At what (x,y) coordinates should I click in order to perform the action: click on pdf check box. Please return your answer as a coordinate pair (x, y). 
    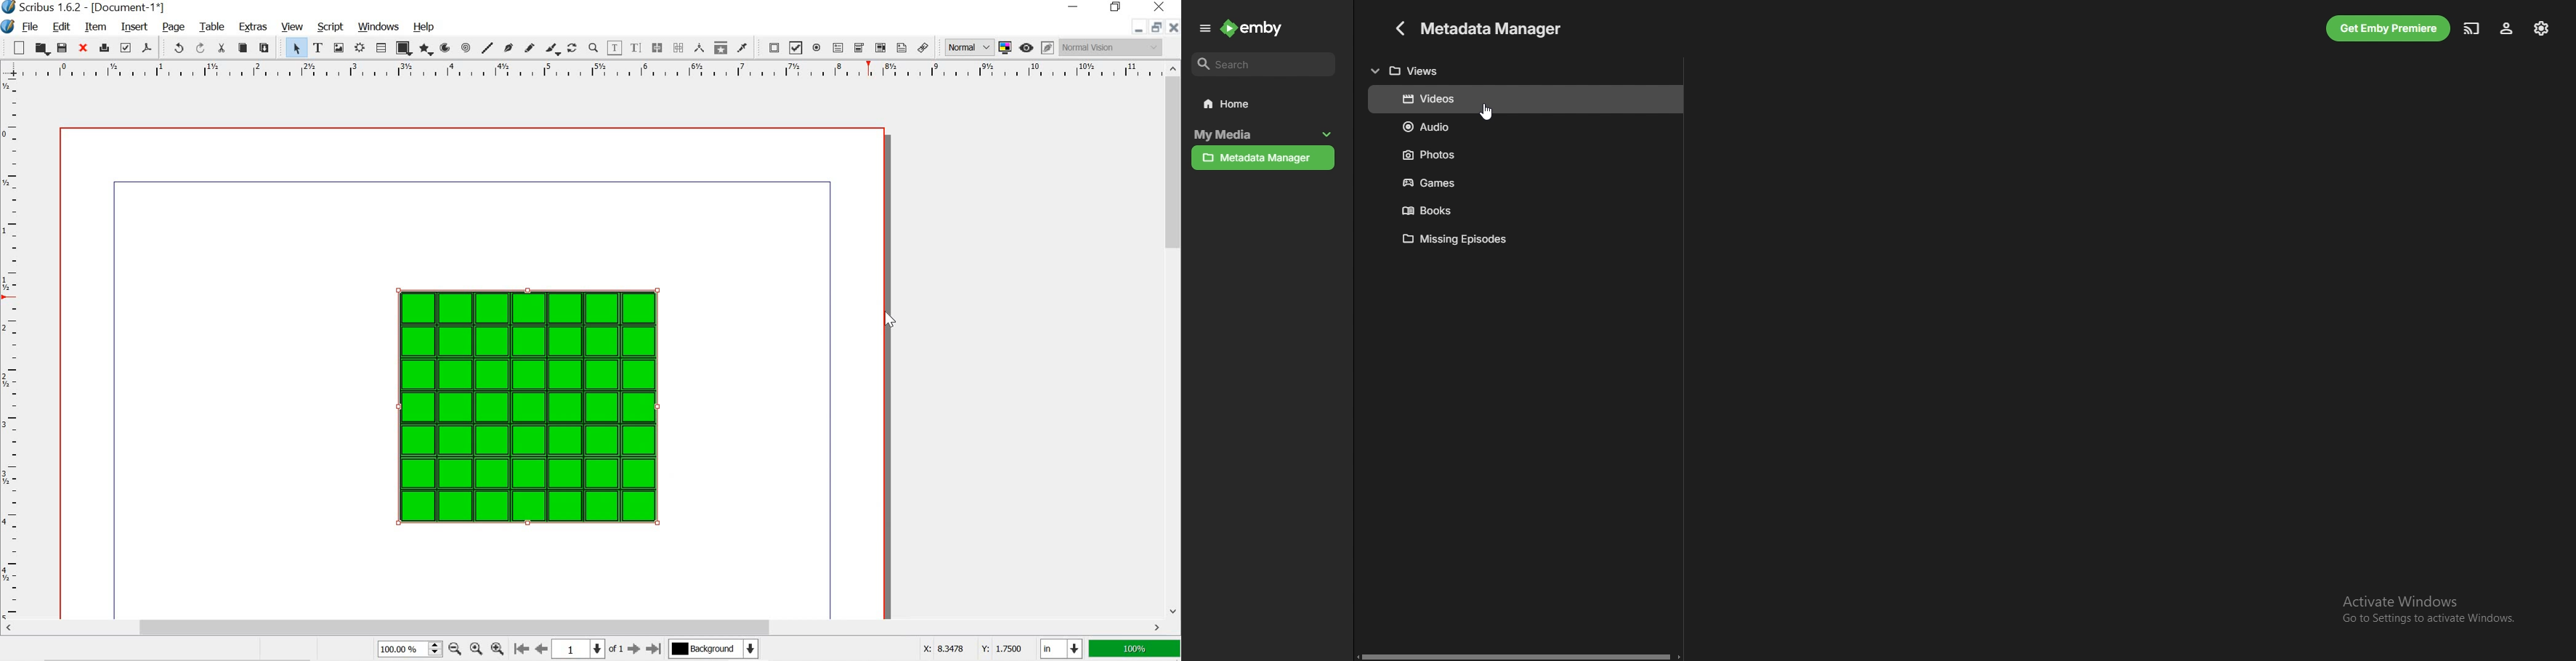
    Looking at the image, I should click on (797, 47).